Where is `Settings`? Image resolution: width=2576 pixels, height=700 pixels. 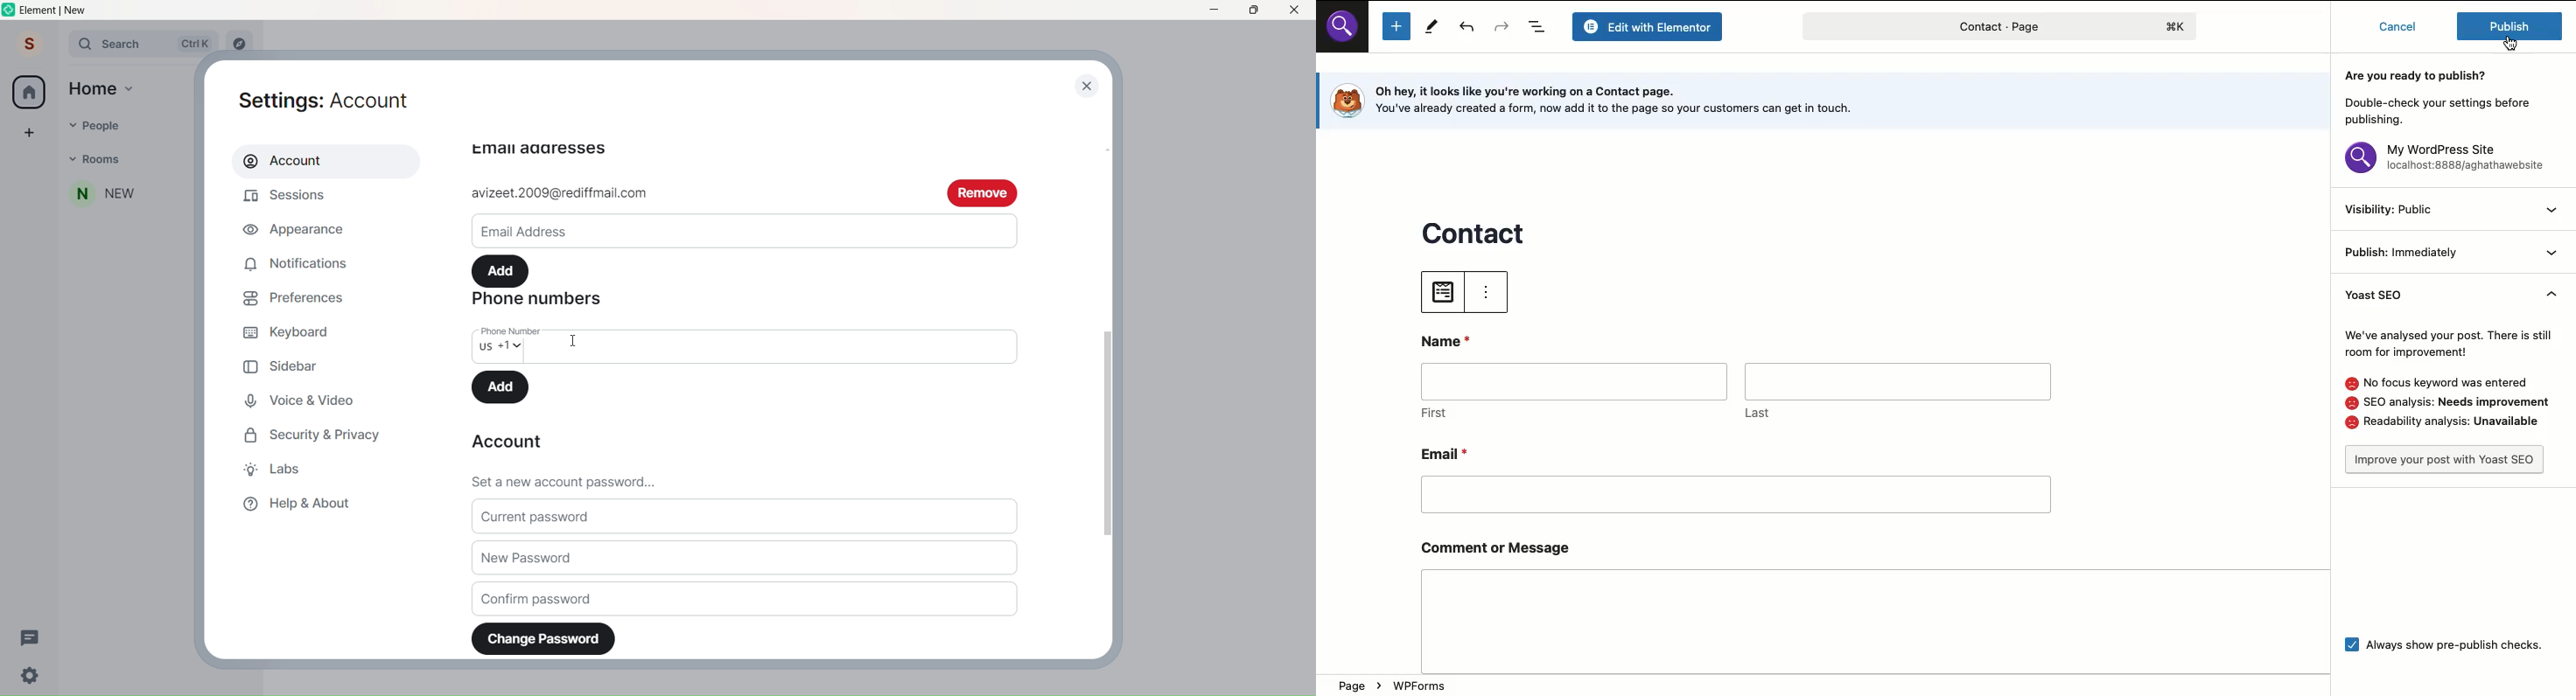 Settings is located at coordinates (334, 99).